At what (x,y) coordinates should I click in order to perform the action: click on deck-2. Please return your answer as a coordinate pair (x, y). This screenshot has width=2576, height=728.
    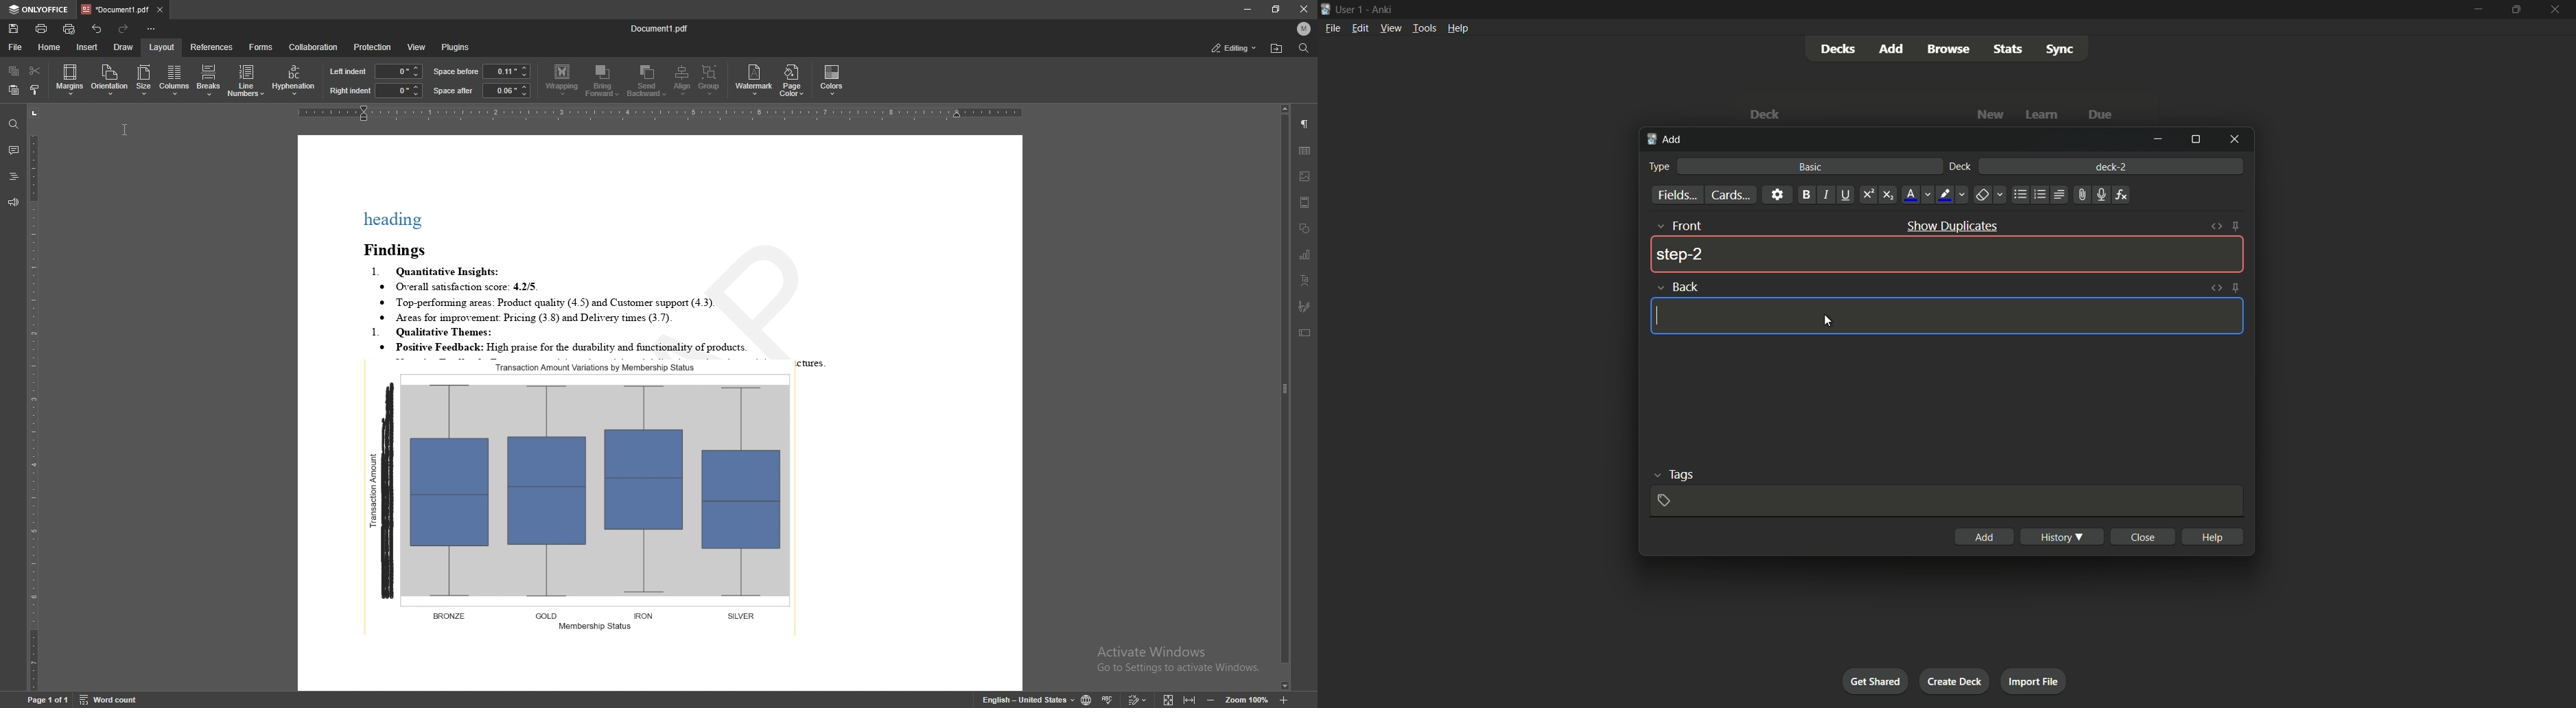
    Looking at the image, I should click on (2112, 165).